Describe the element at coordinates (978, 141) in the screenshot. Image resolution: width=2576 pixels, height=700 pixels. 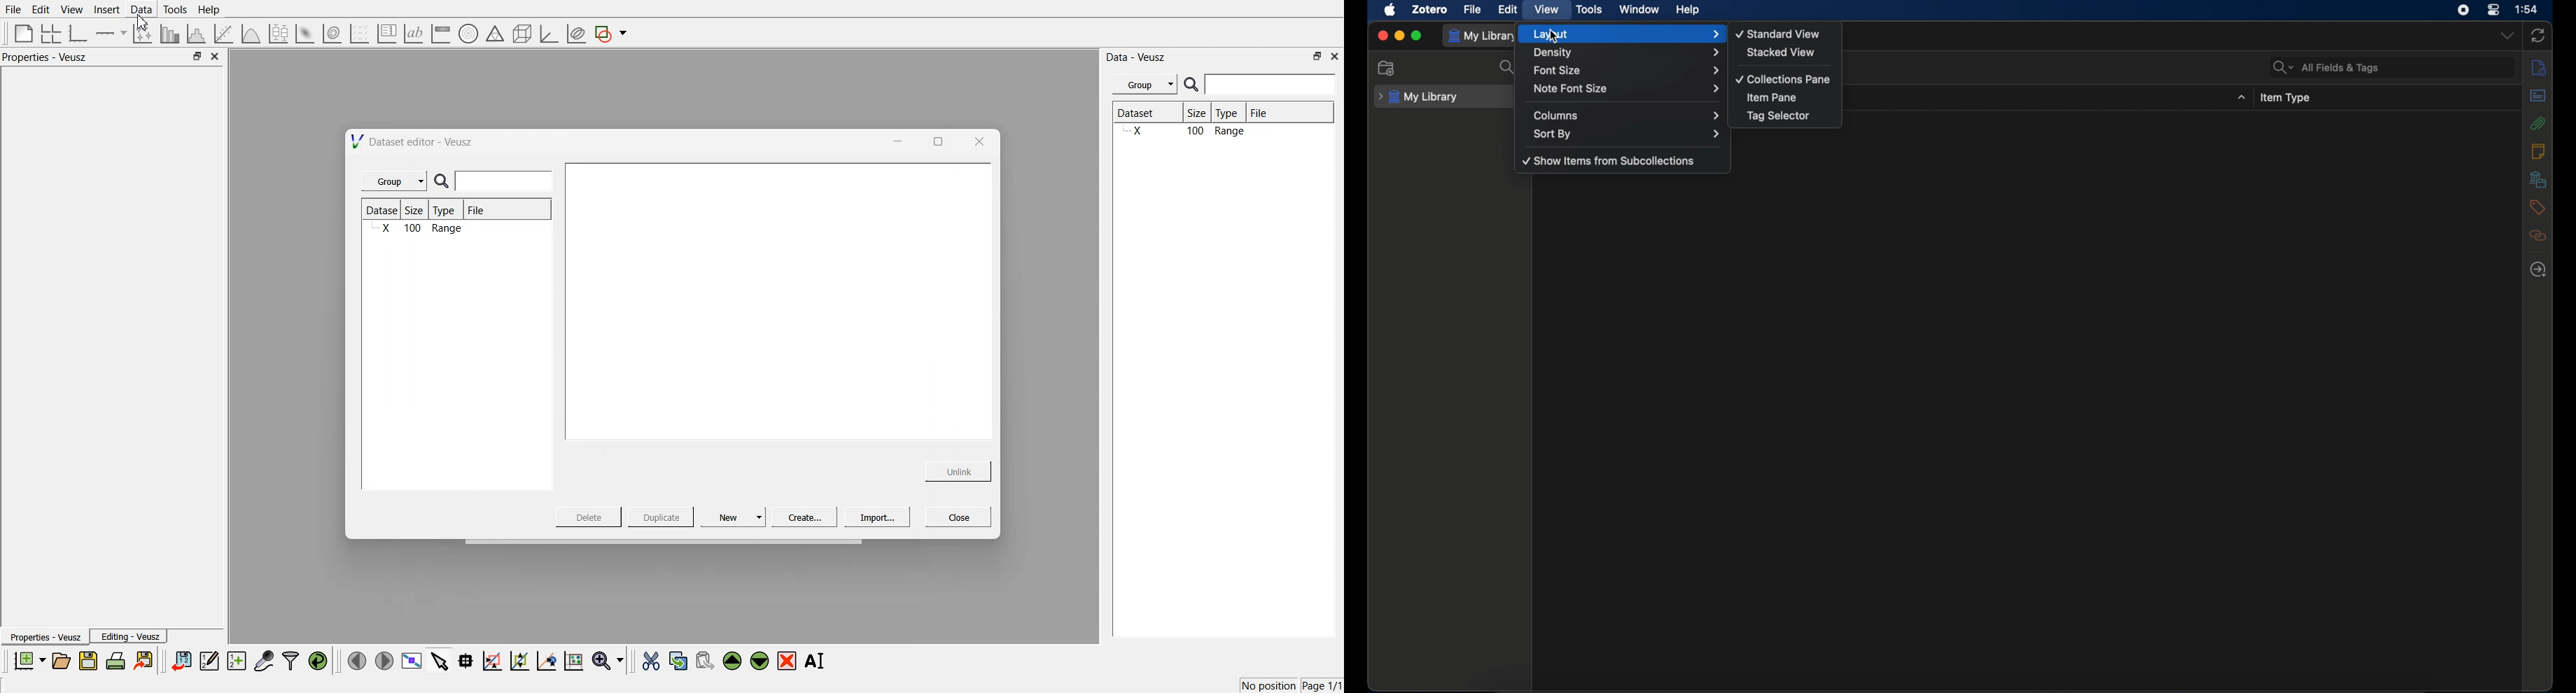
I see `close` at that location.